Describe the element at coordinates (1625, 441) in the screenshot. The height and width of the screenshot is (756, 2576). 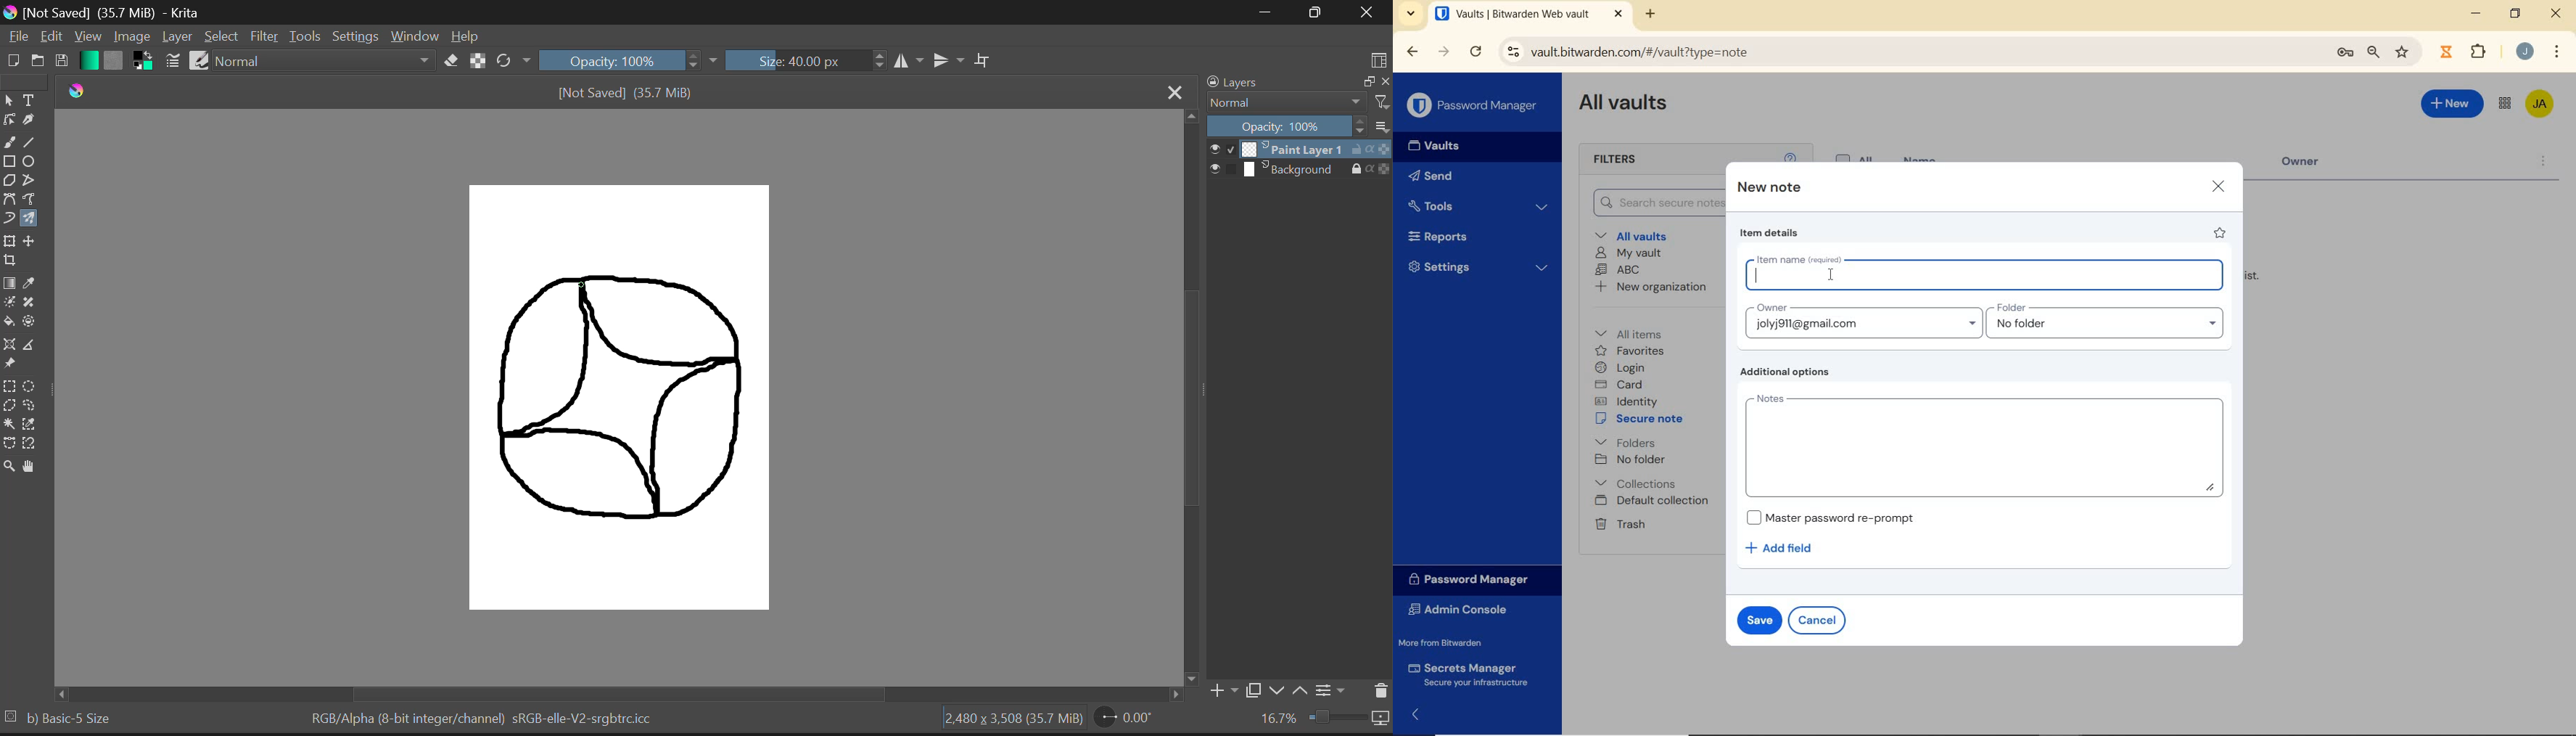
I see `folders` at that location.